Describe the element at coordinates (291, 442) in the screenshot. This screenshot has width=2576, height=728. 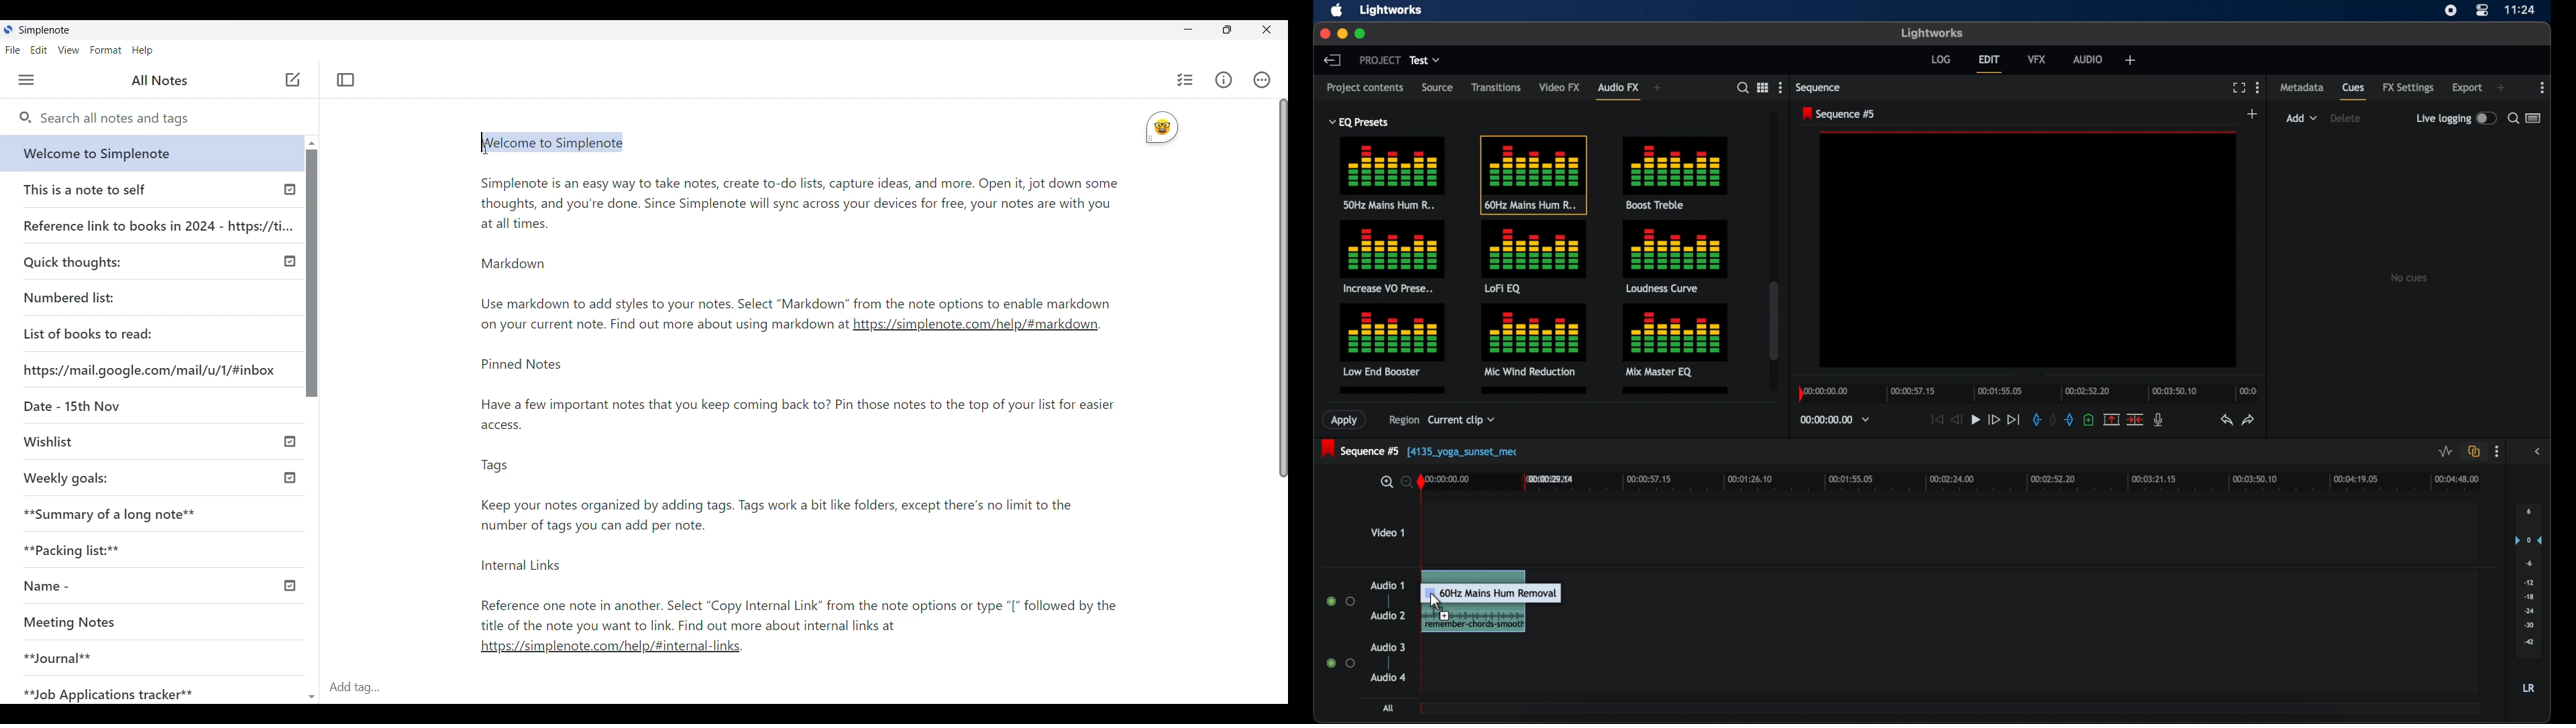
I see `Check icon indicates published notes` at that location.